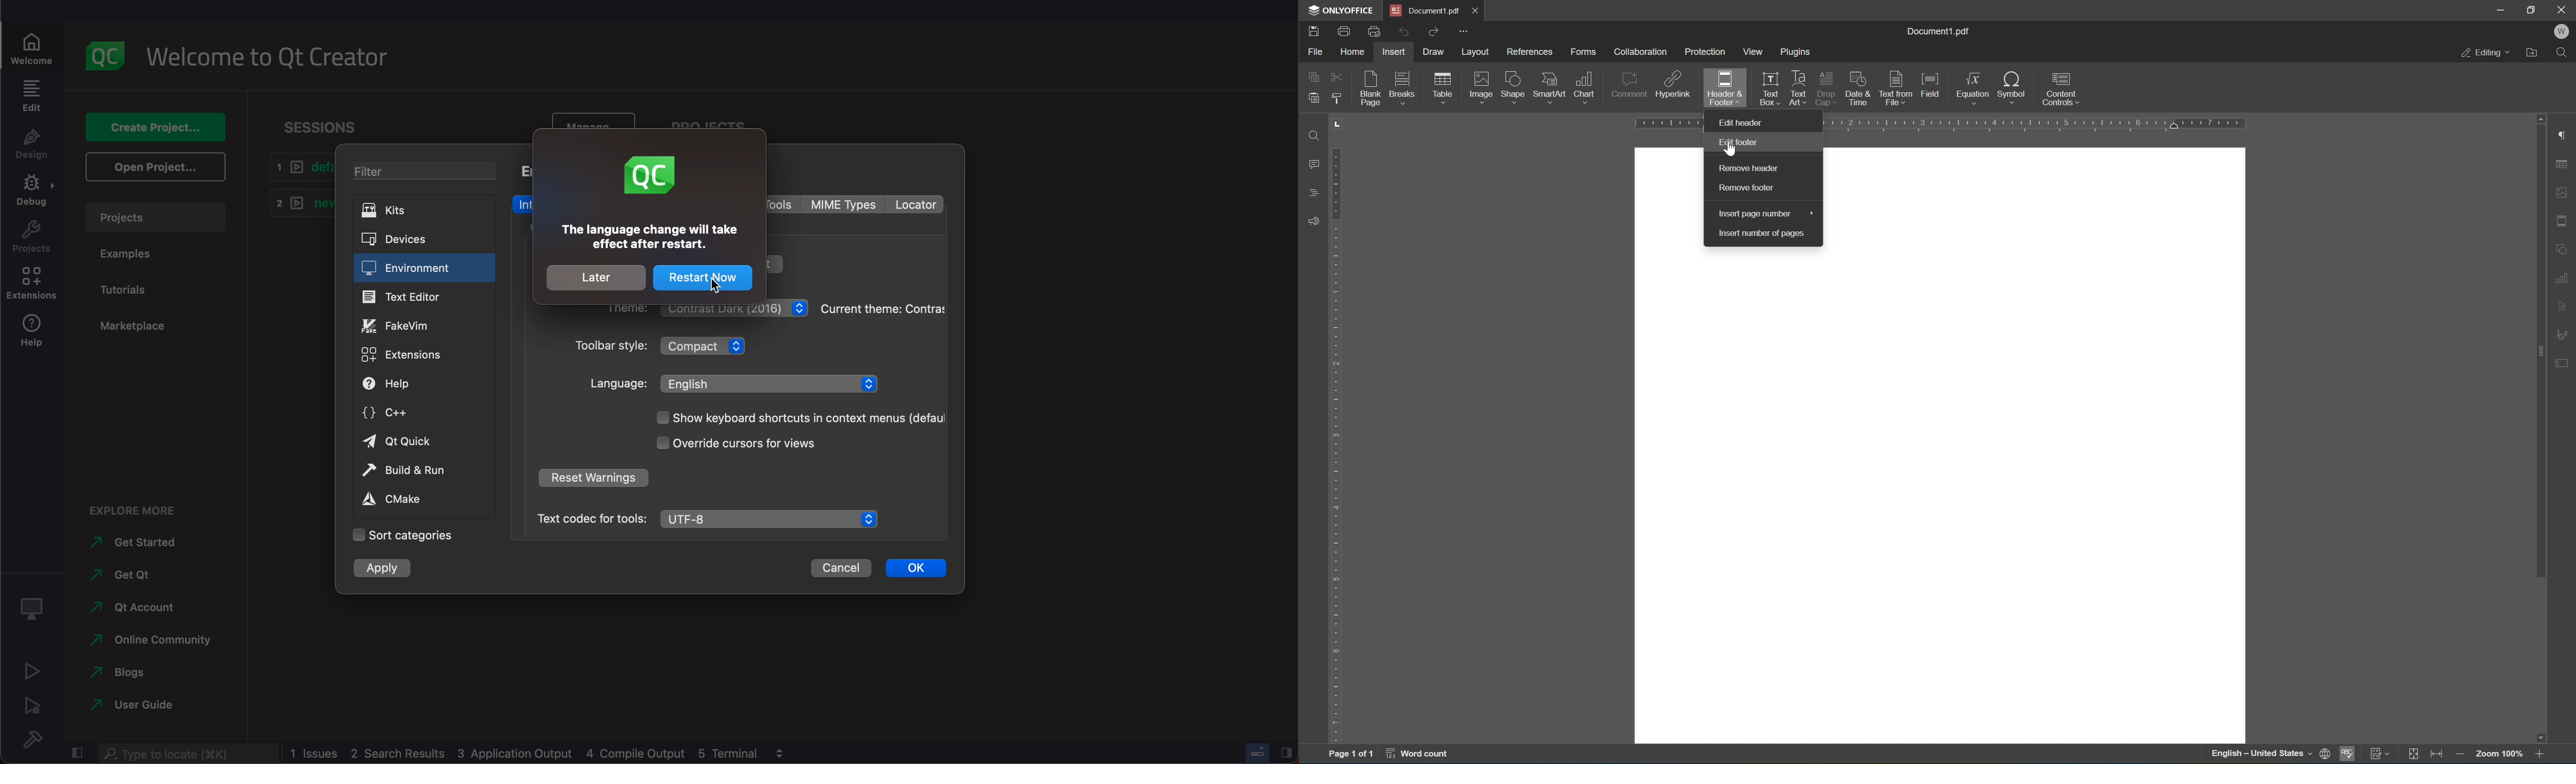  Describe the element at coordinates (2564, 220) in the screenshot. I see `header & footer settings` at that location.